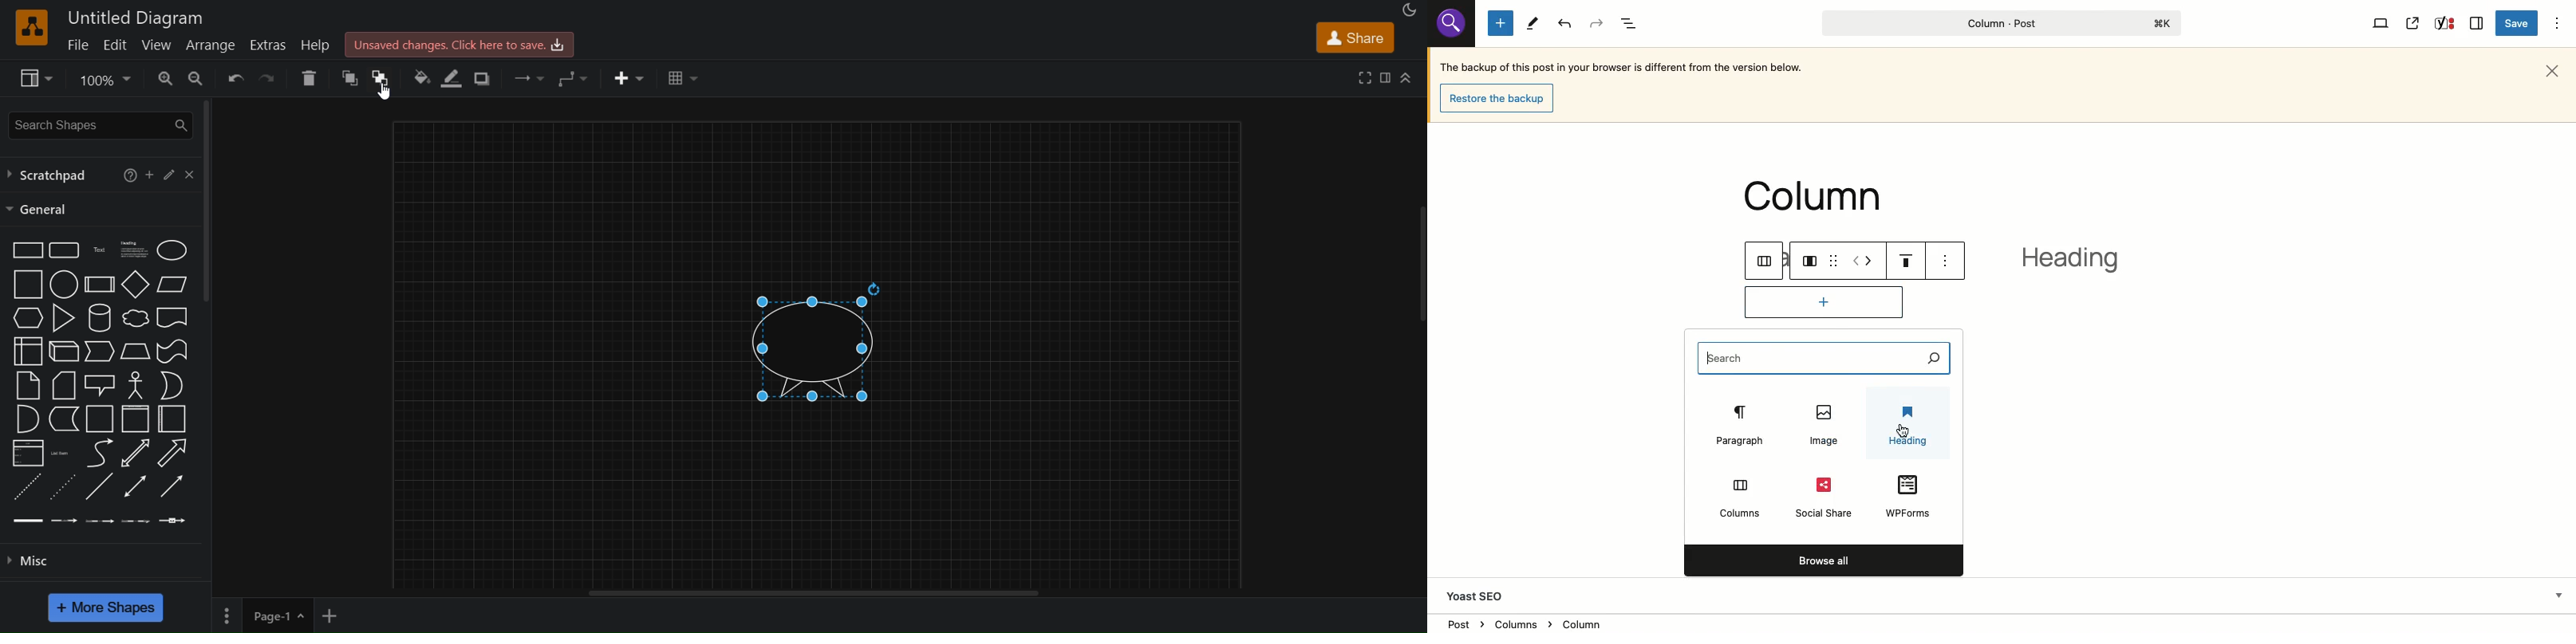  I want to click on logo, so click(31, 27).